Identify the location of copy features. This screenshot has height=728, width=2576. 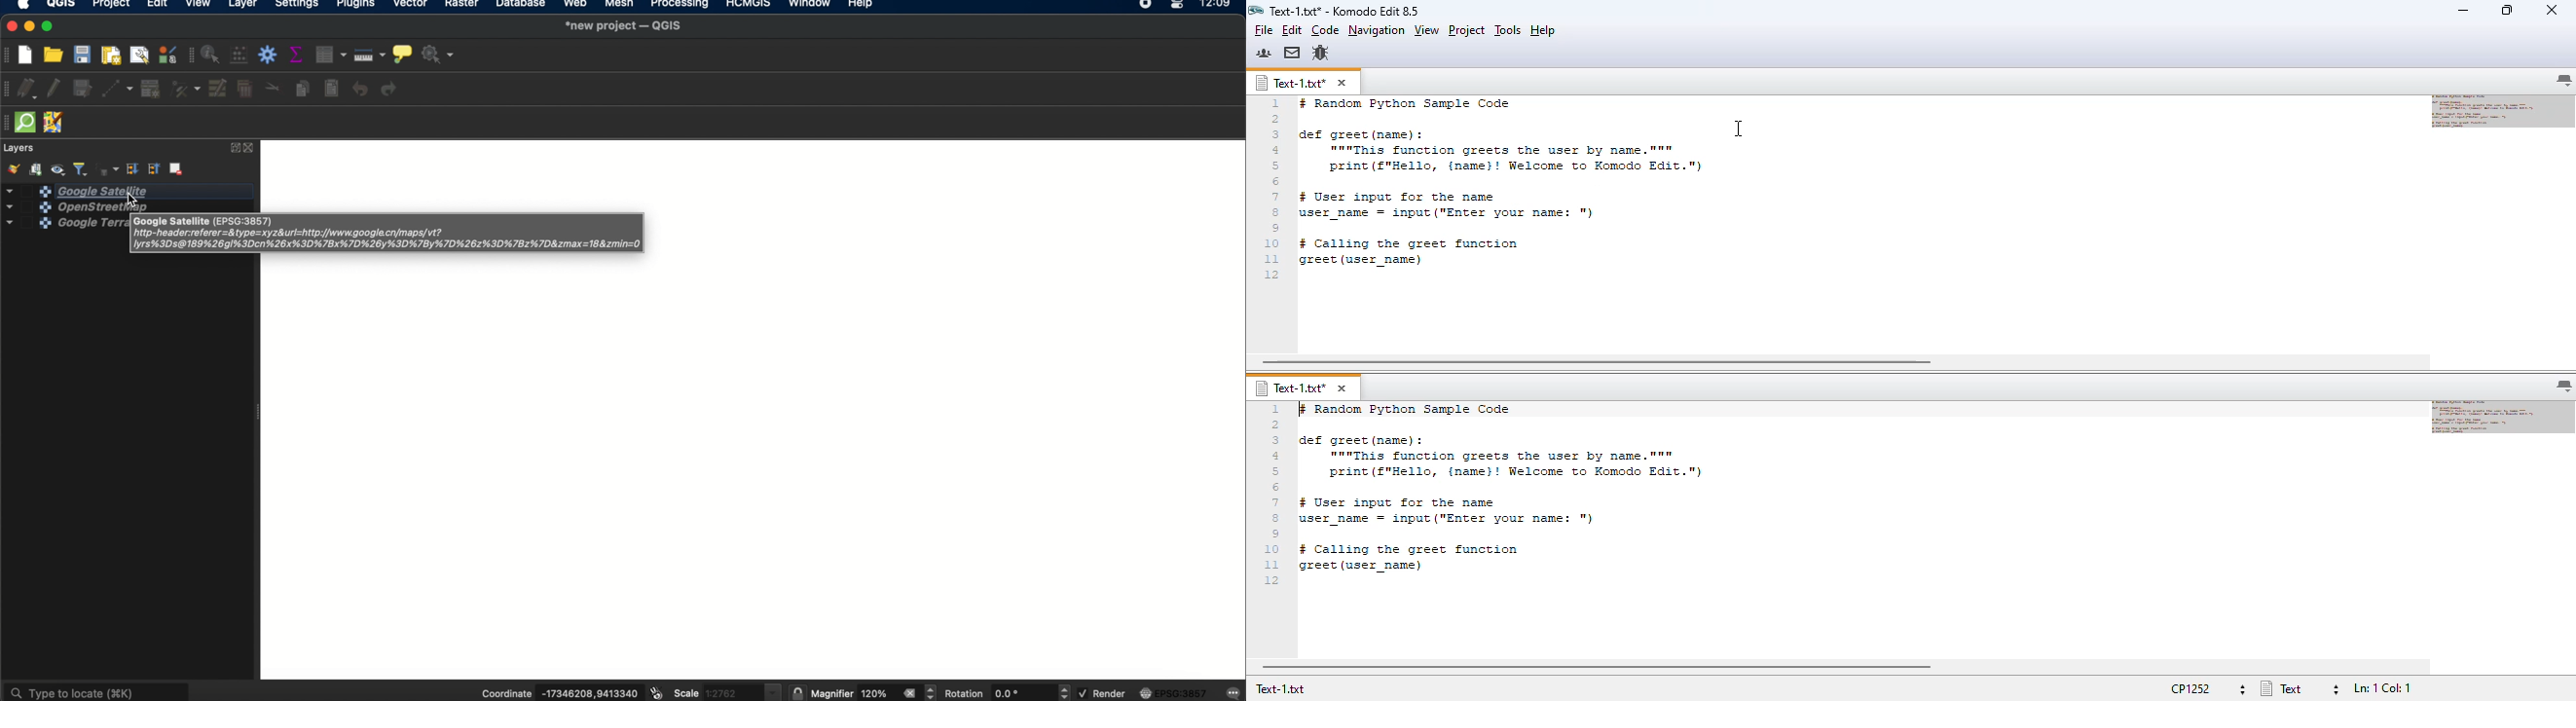
(302, 88).